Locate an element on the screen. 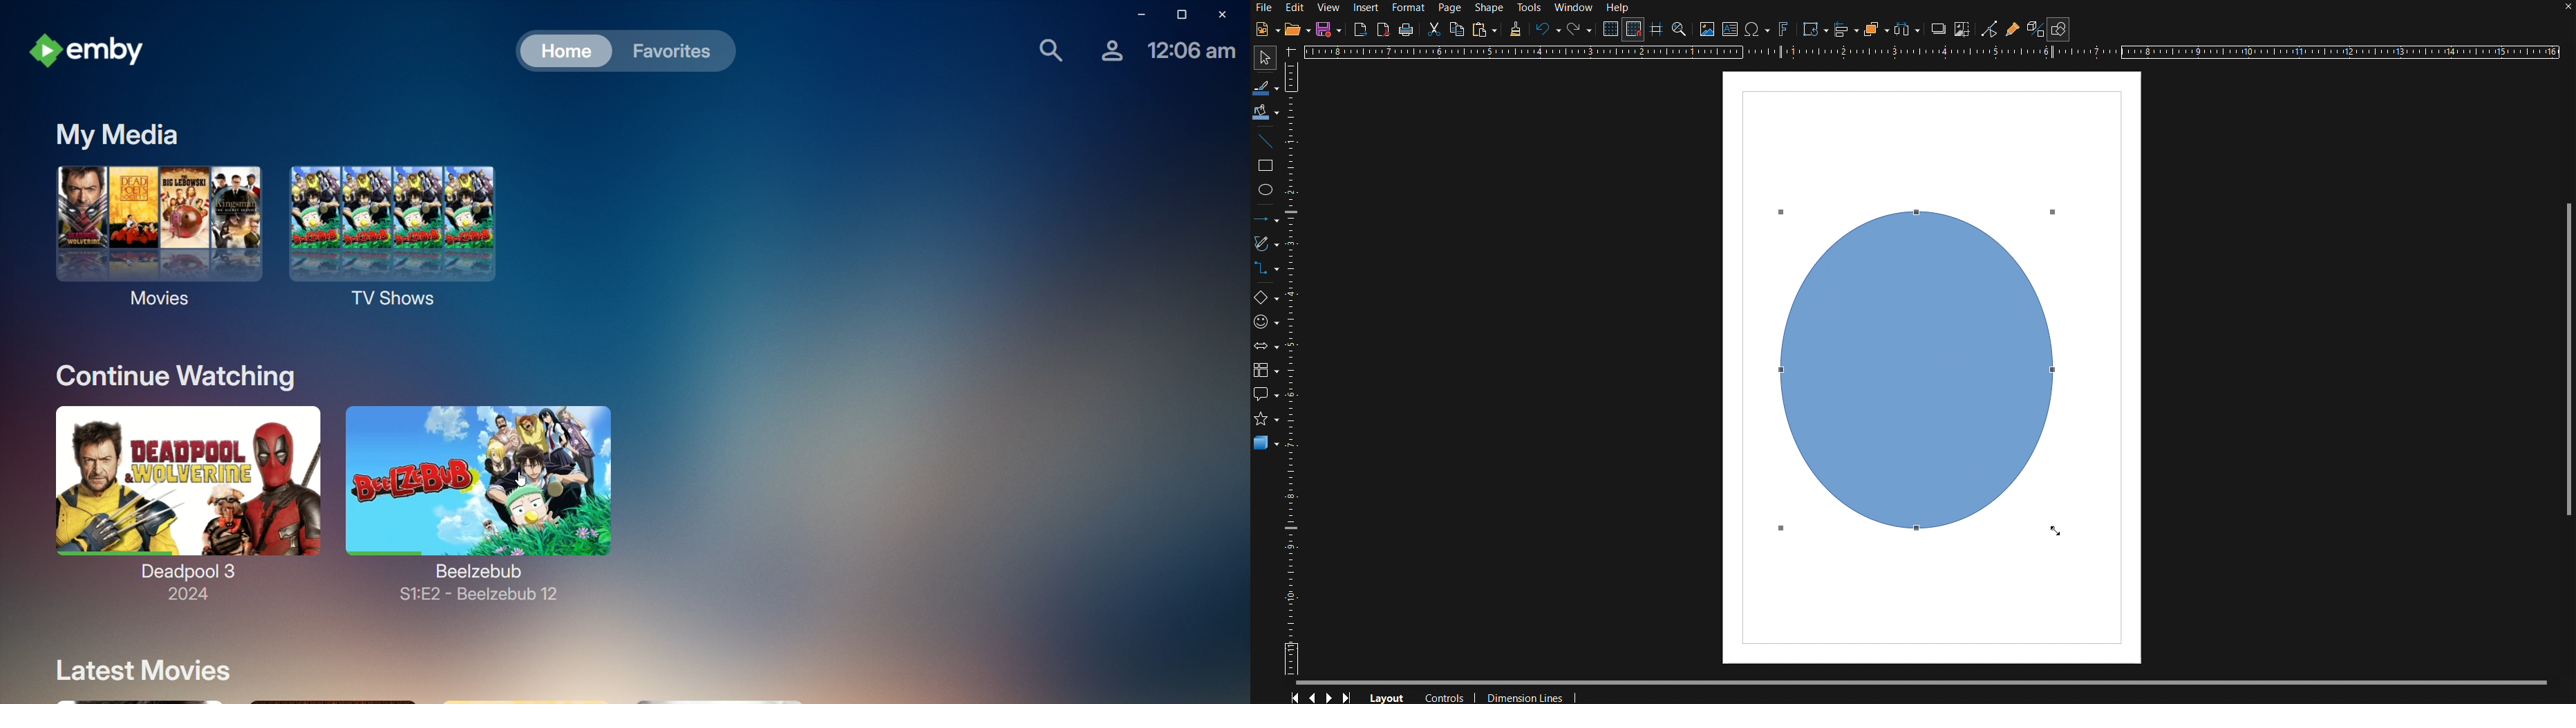  Horizontal Ruler is located at coordinates (1931, 53).